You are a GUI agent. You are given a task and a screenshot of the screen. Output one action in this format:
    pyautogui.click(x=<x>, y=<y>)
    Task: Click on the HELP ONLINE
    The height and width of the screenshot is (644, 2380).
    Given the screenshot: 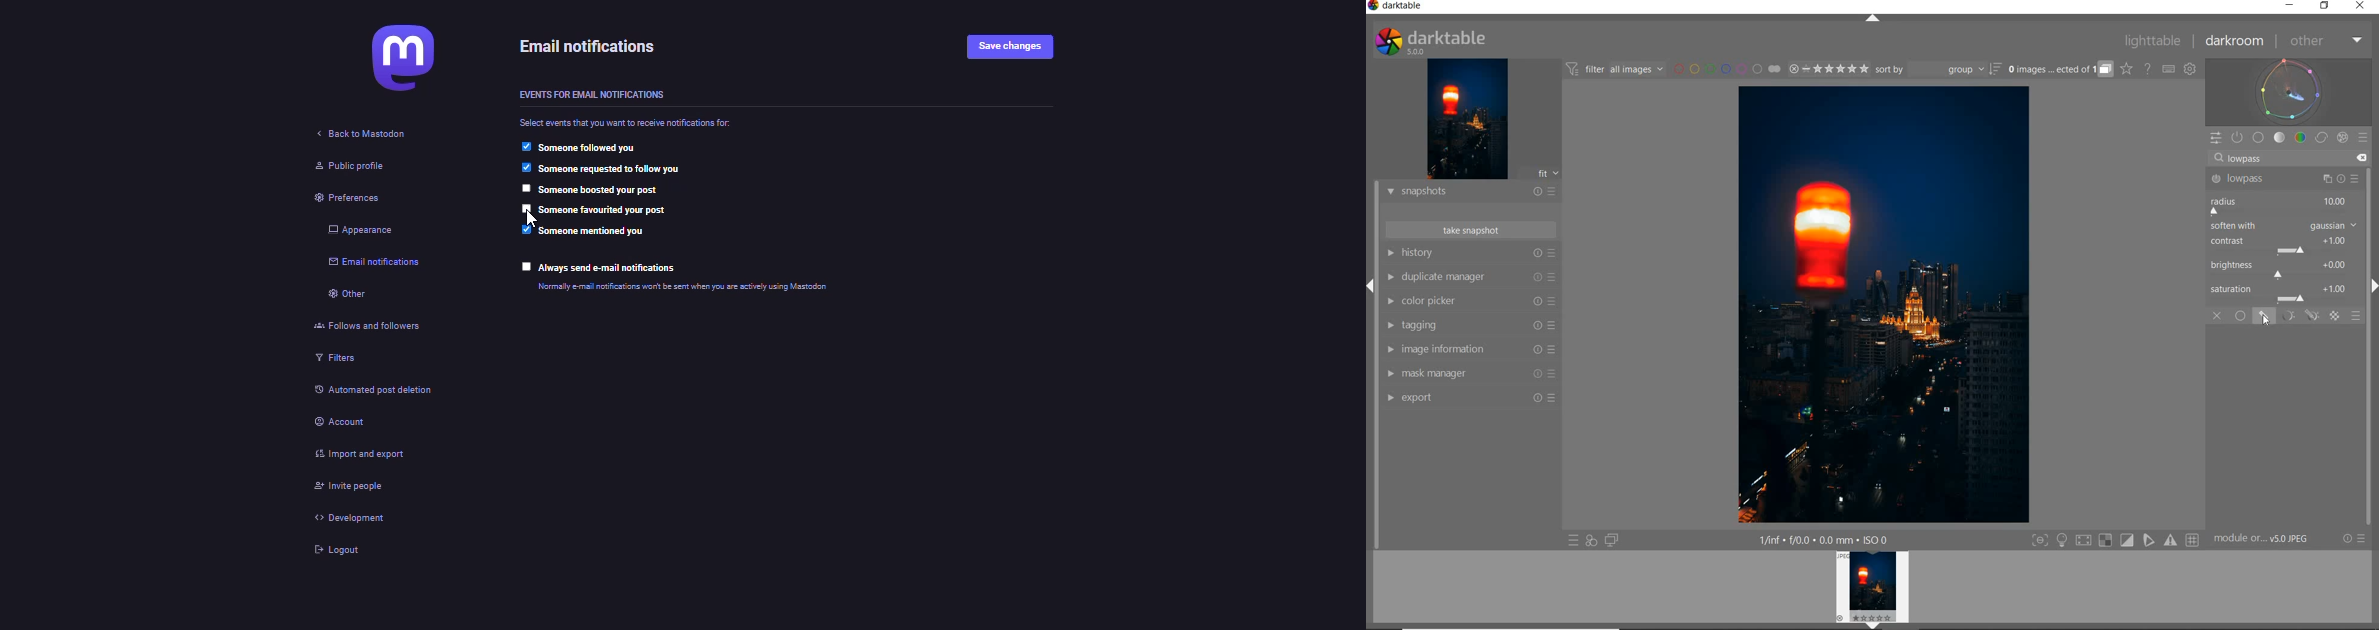 What is the action you would take?
    pyautogui.click(x=2147, y=68)
    